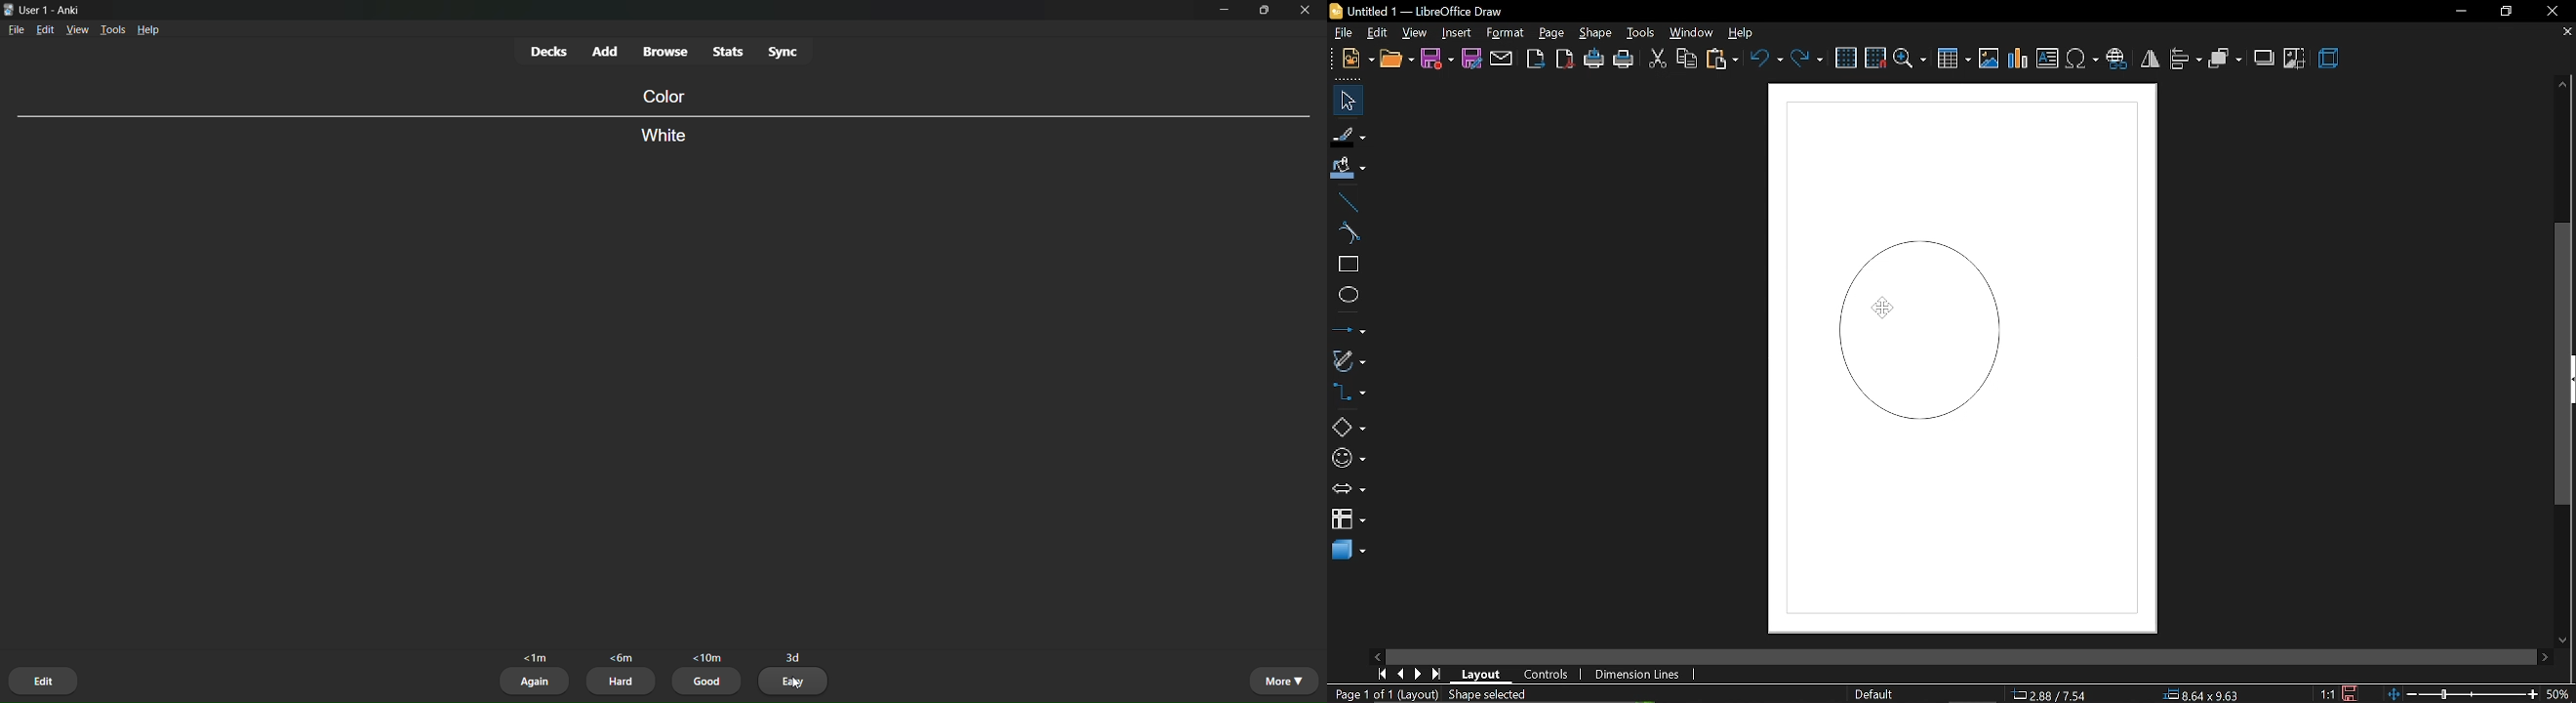 The image size is (2576, 728). I want to click on scaling factor (1:1), so click(2329, 694).